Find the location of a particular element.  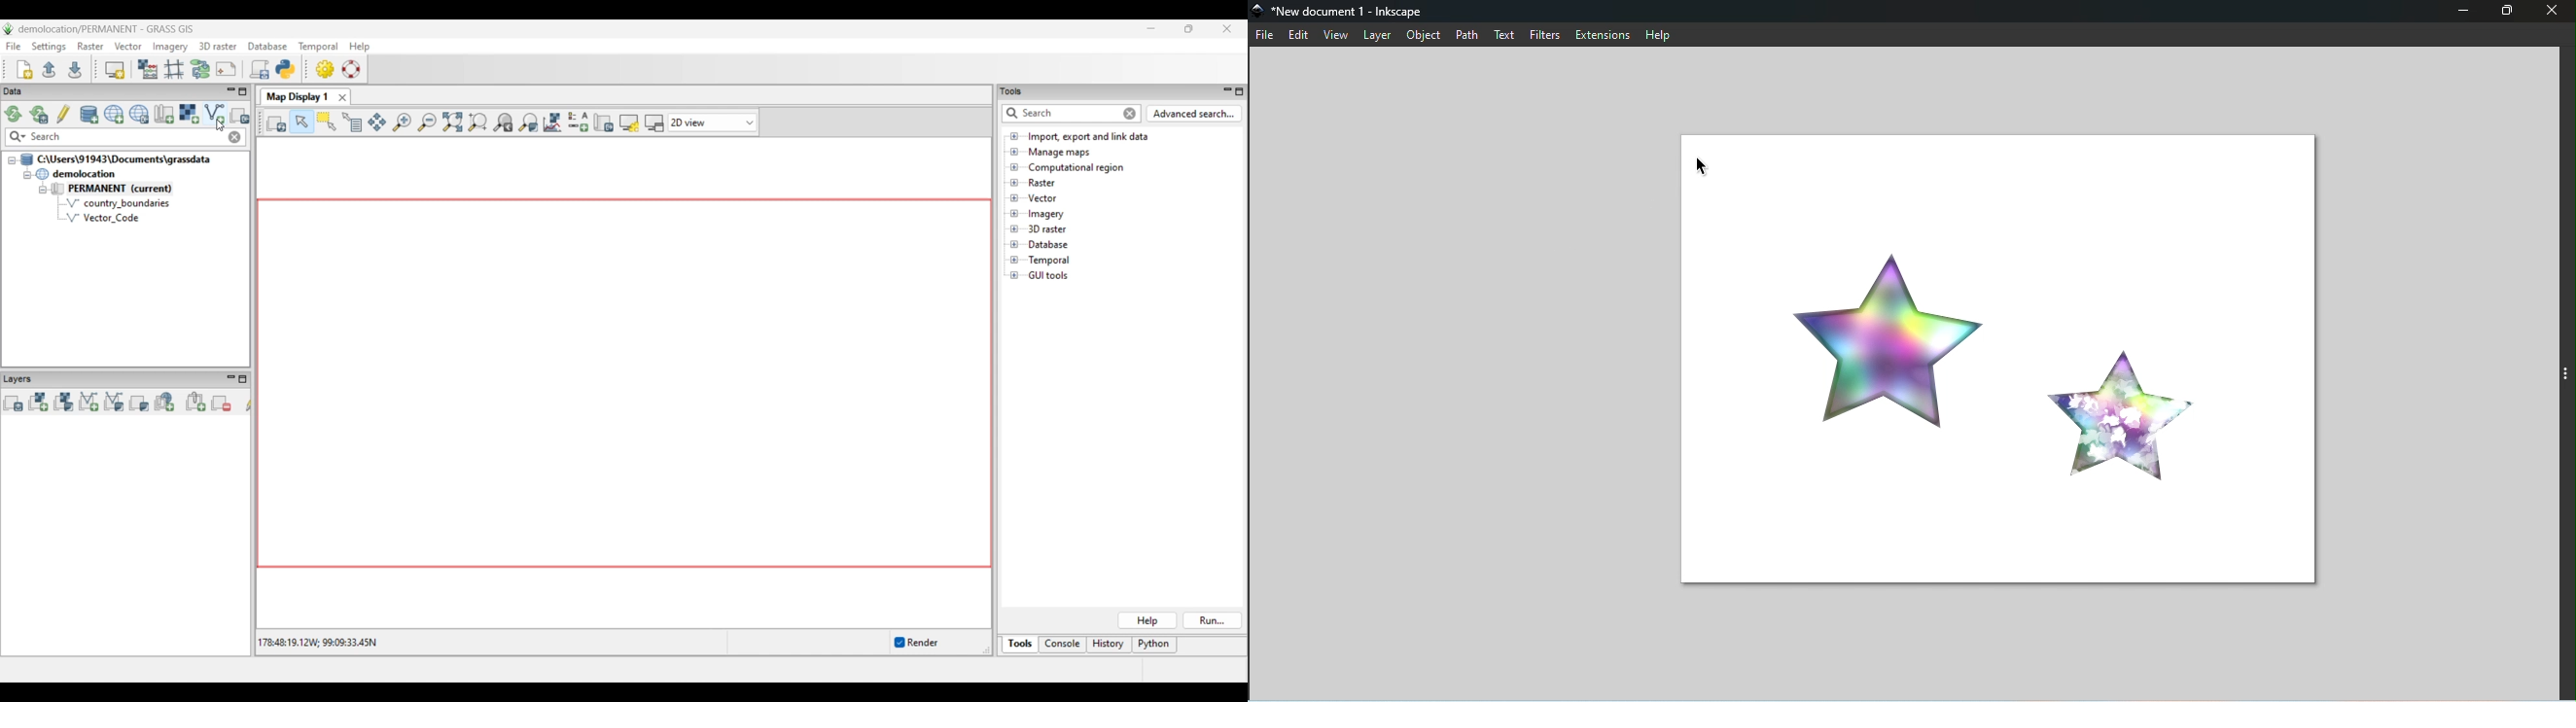

Cursor is located at coordinates (1703, 164).